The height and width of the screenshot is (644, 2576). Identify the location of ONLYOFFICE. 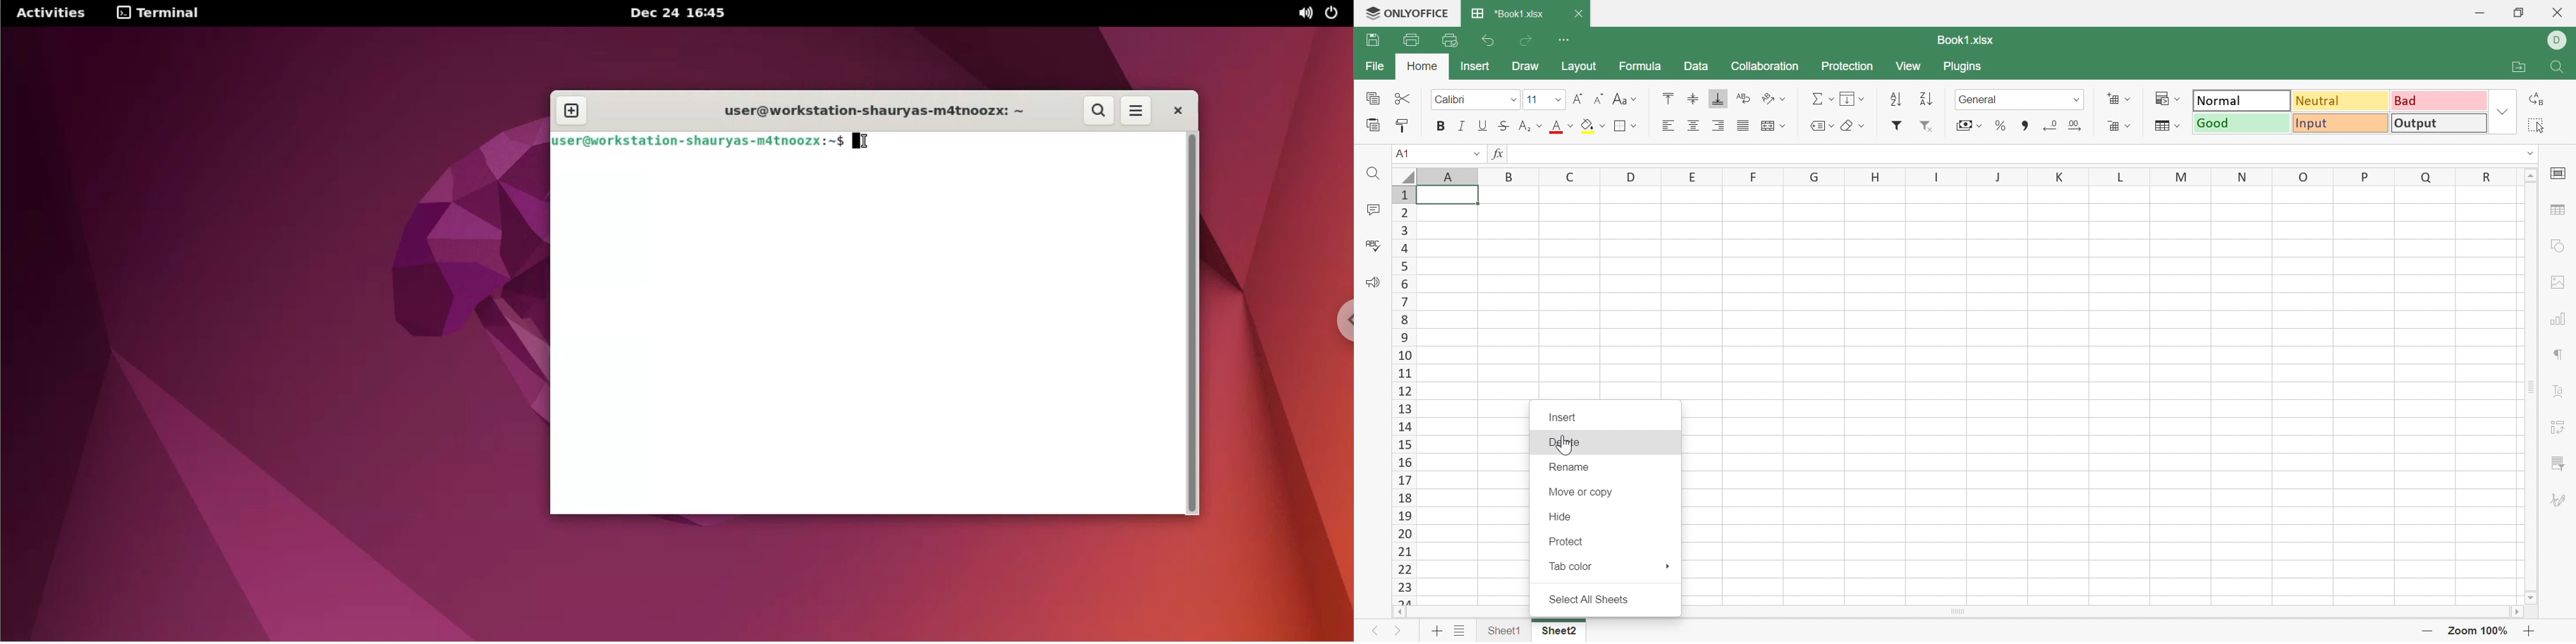
(1408, 11).